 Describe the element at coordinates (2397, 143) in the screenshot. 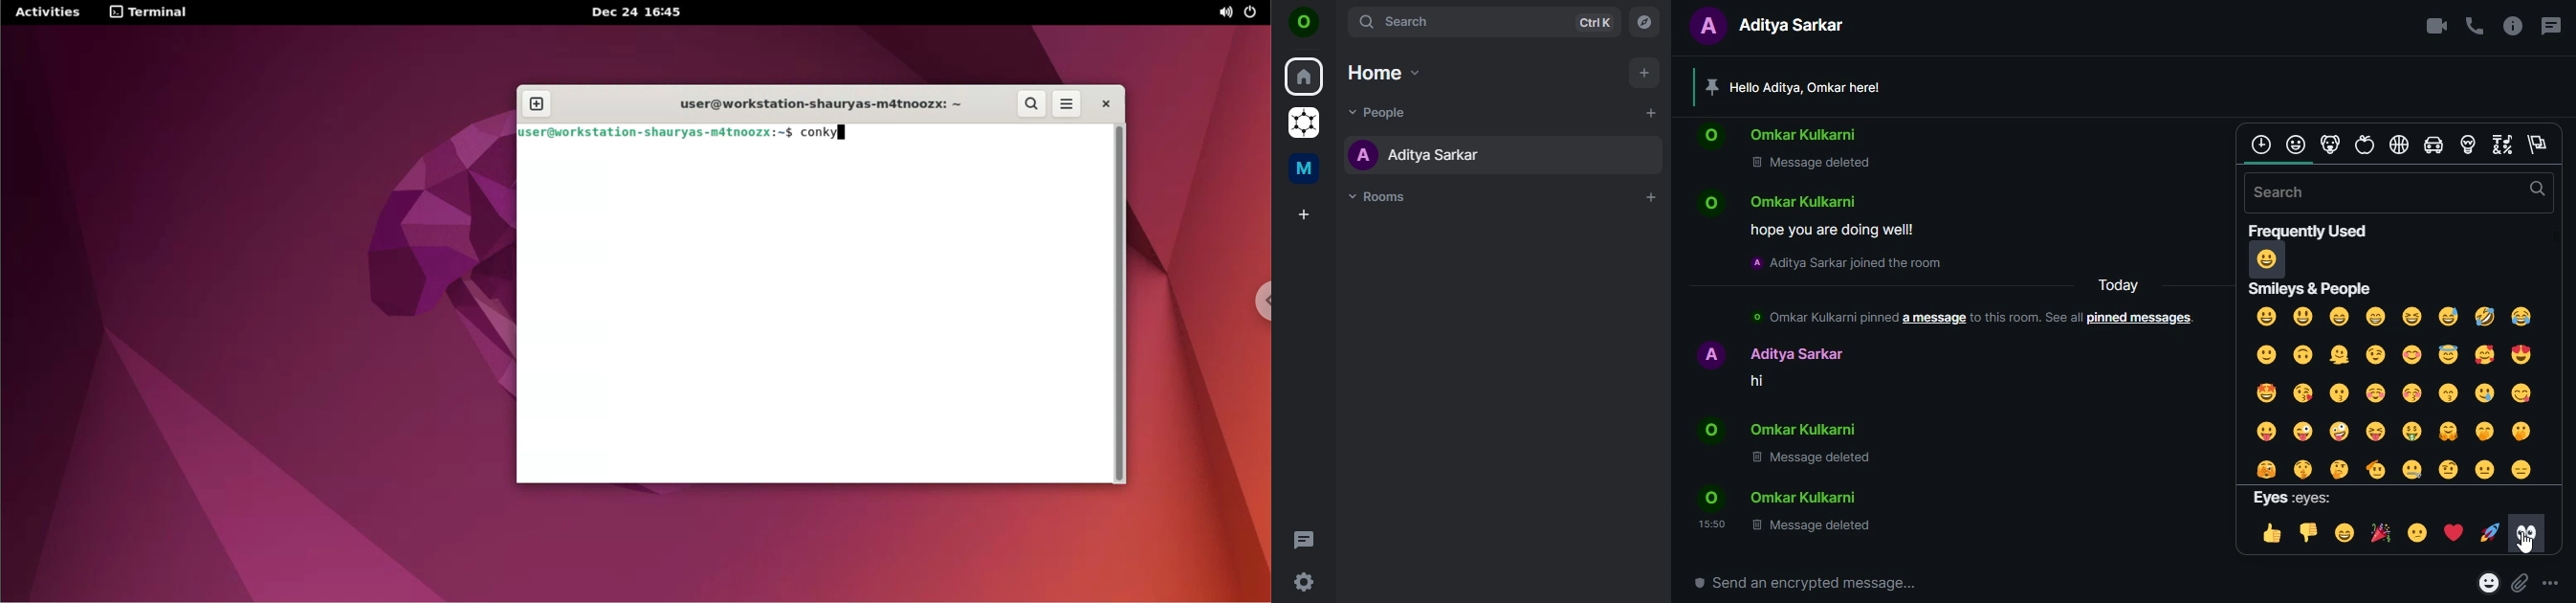

I see `sports` at that location.